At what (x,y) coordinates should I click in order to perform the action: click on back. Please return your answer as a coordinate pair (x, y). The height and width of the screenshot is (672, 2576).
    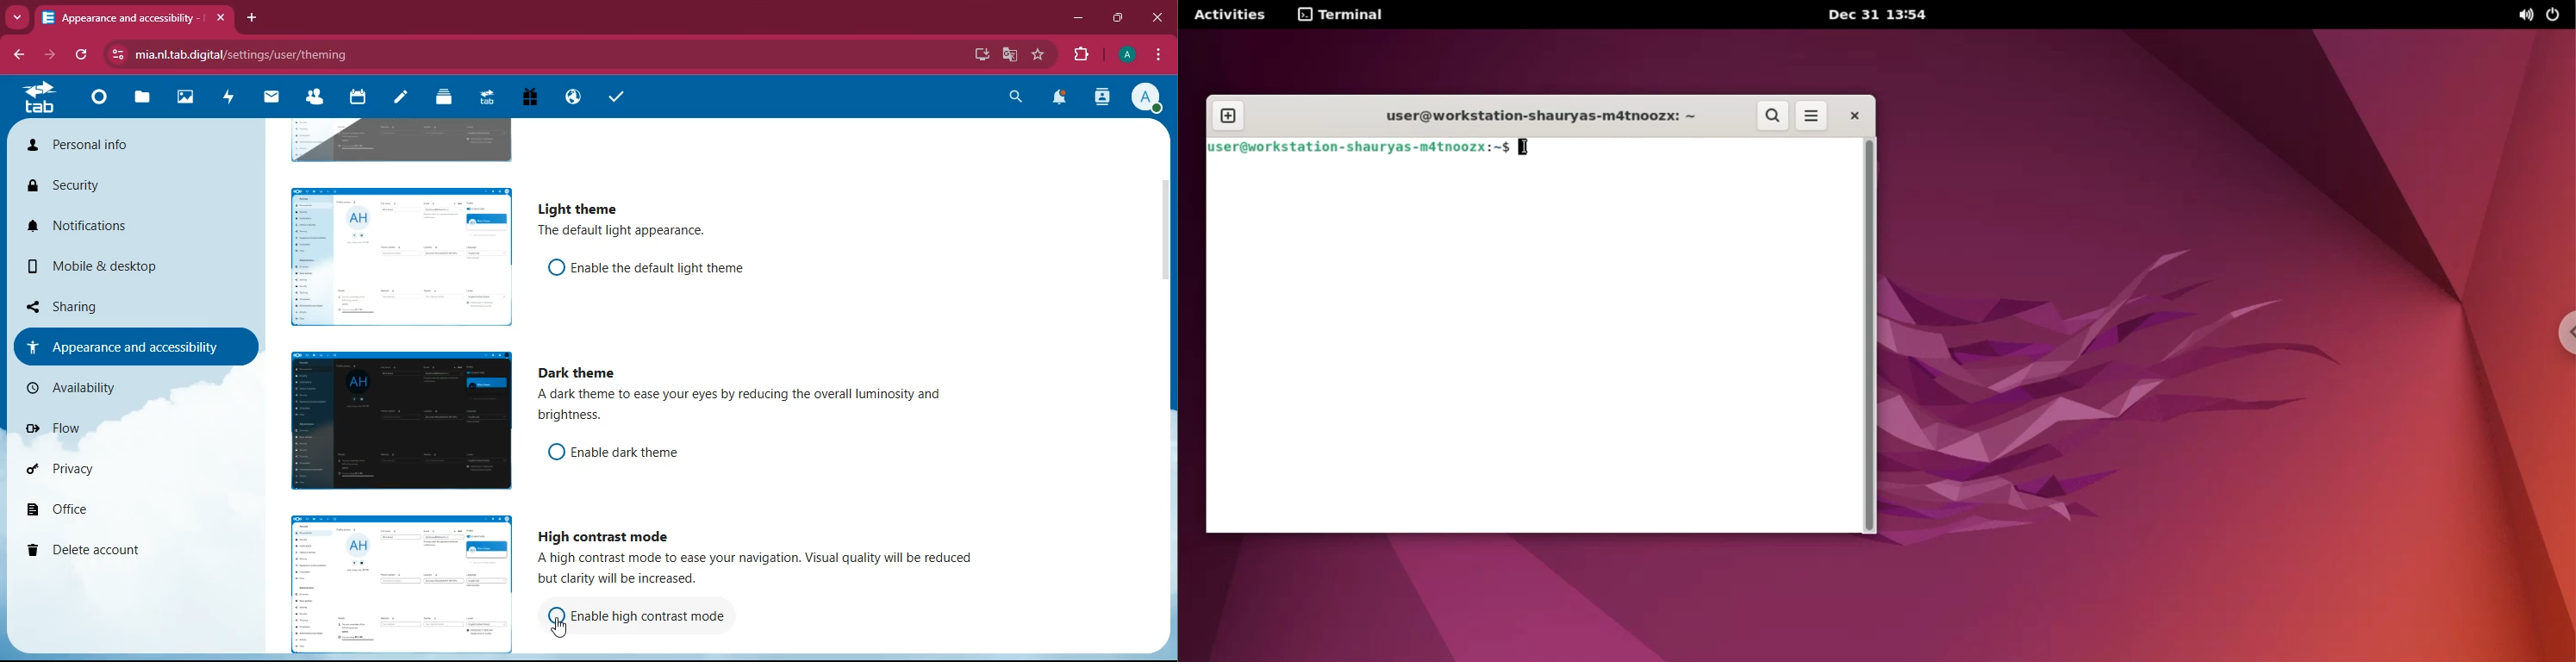
    Looking at the image, I should click on (19, 55).